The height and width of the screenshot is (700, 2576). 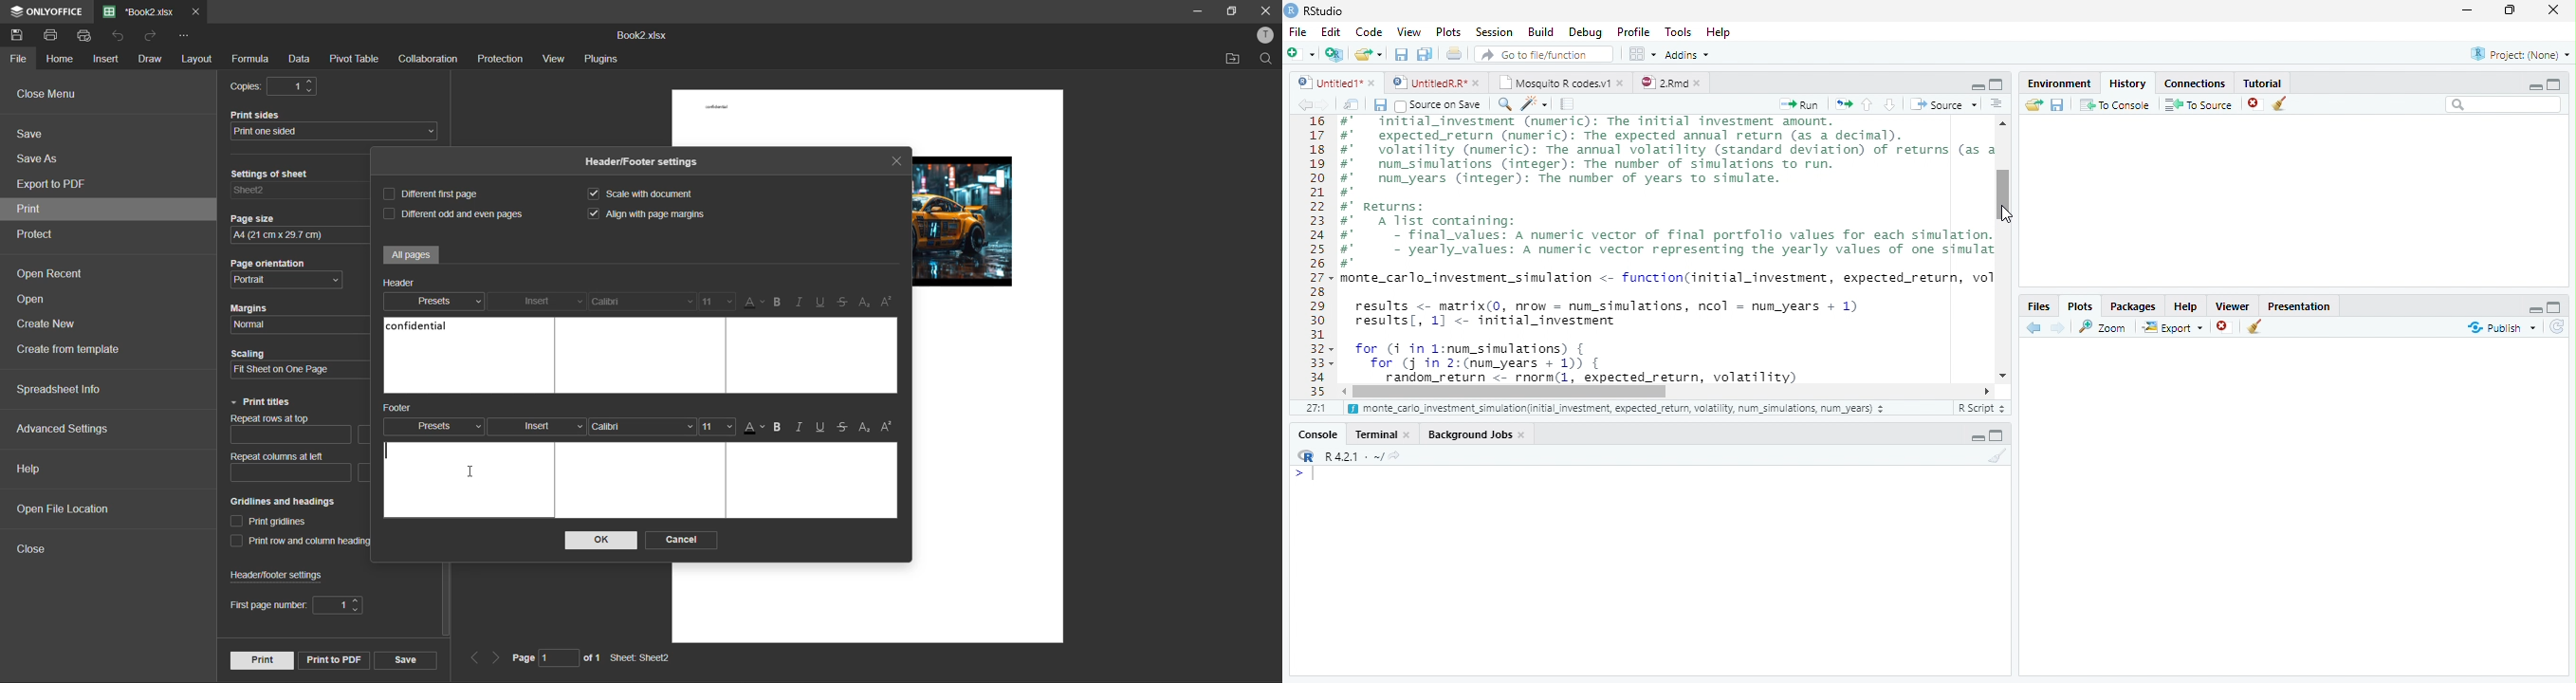 What do you see at coordinates (474, 474) in the screenshot?
I see `cursor` at bounding box center [474, 474].